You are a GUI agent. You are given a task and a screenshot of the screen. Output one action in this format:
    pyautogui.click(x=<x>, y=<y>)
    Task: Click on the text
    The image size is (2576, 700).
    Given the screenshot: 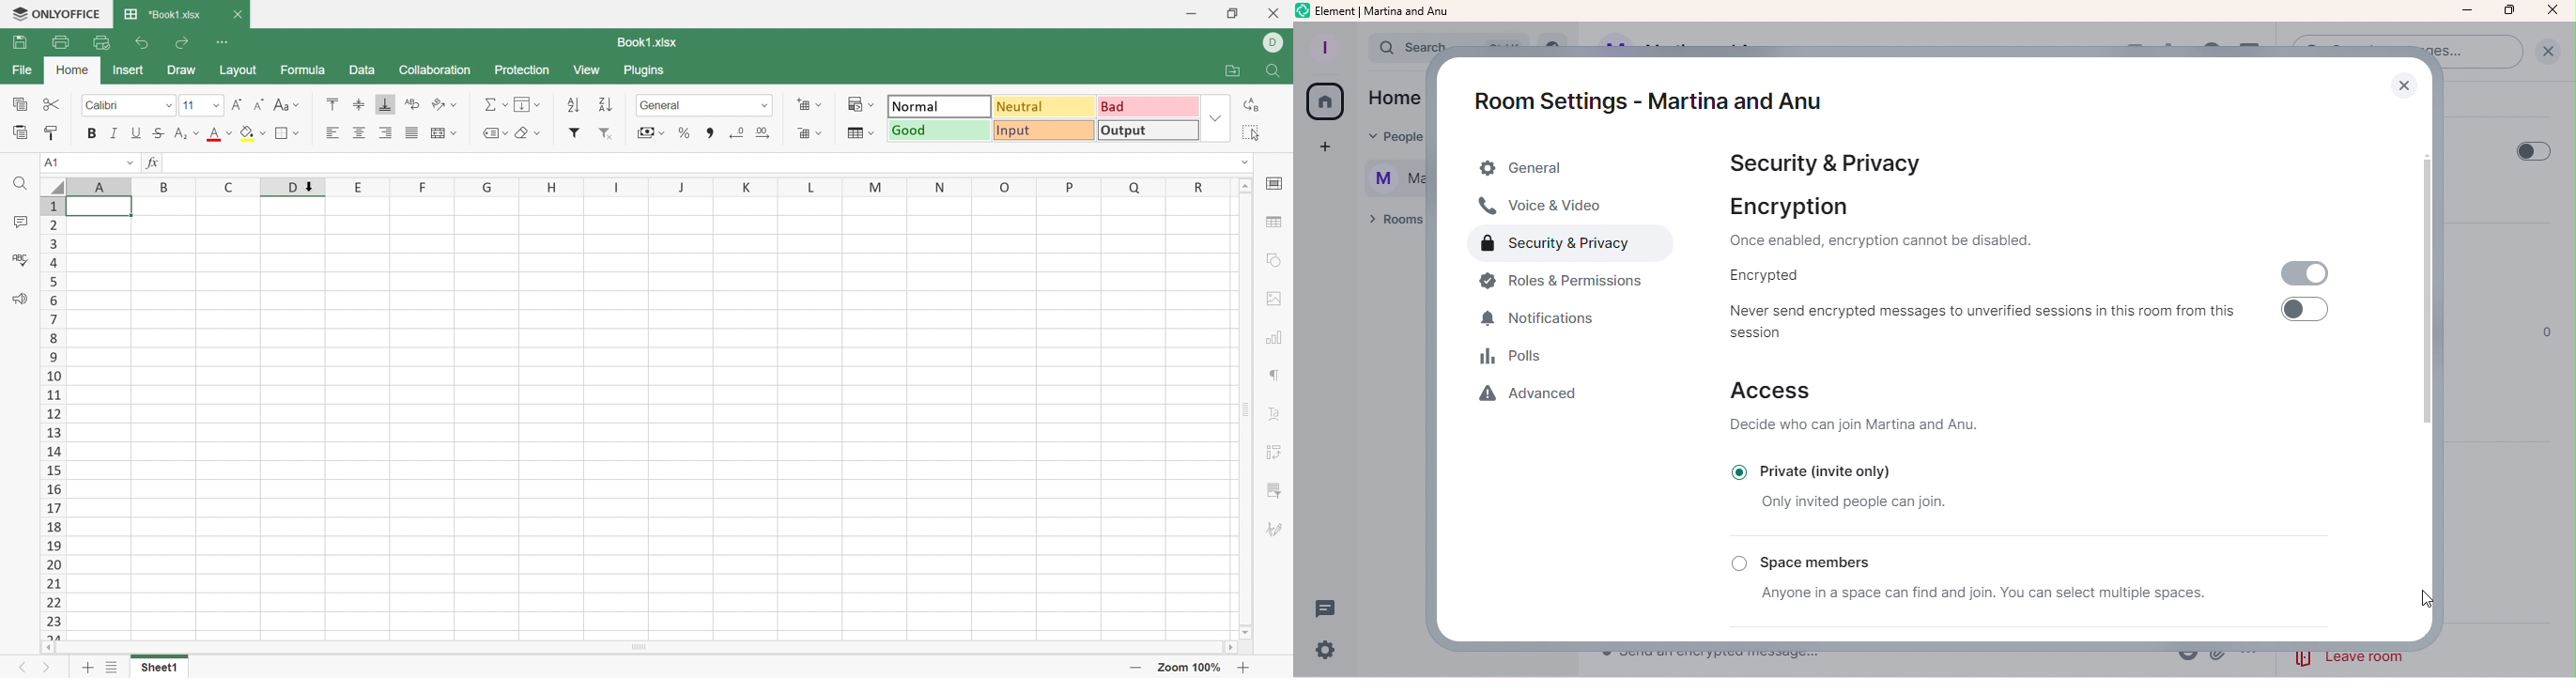 What is the action you would take?
    pyautogui.click(x=1394, y=159)
    